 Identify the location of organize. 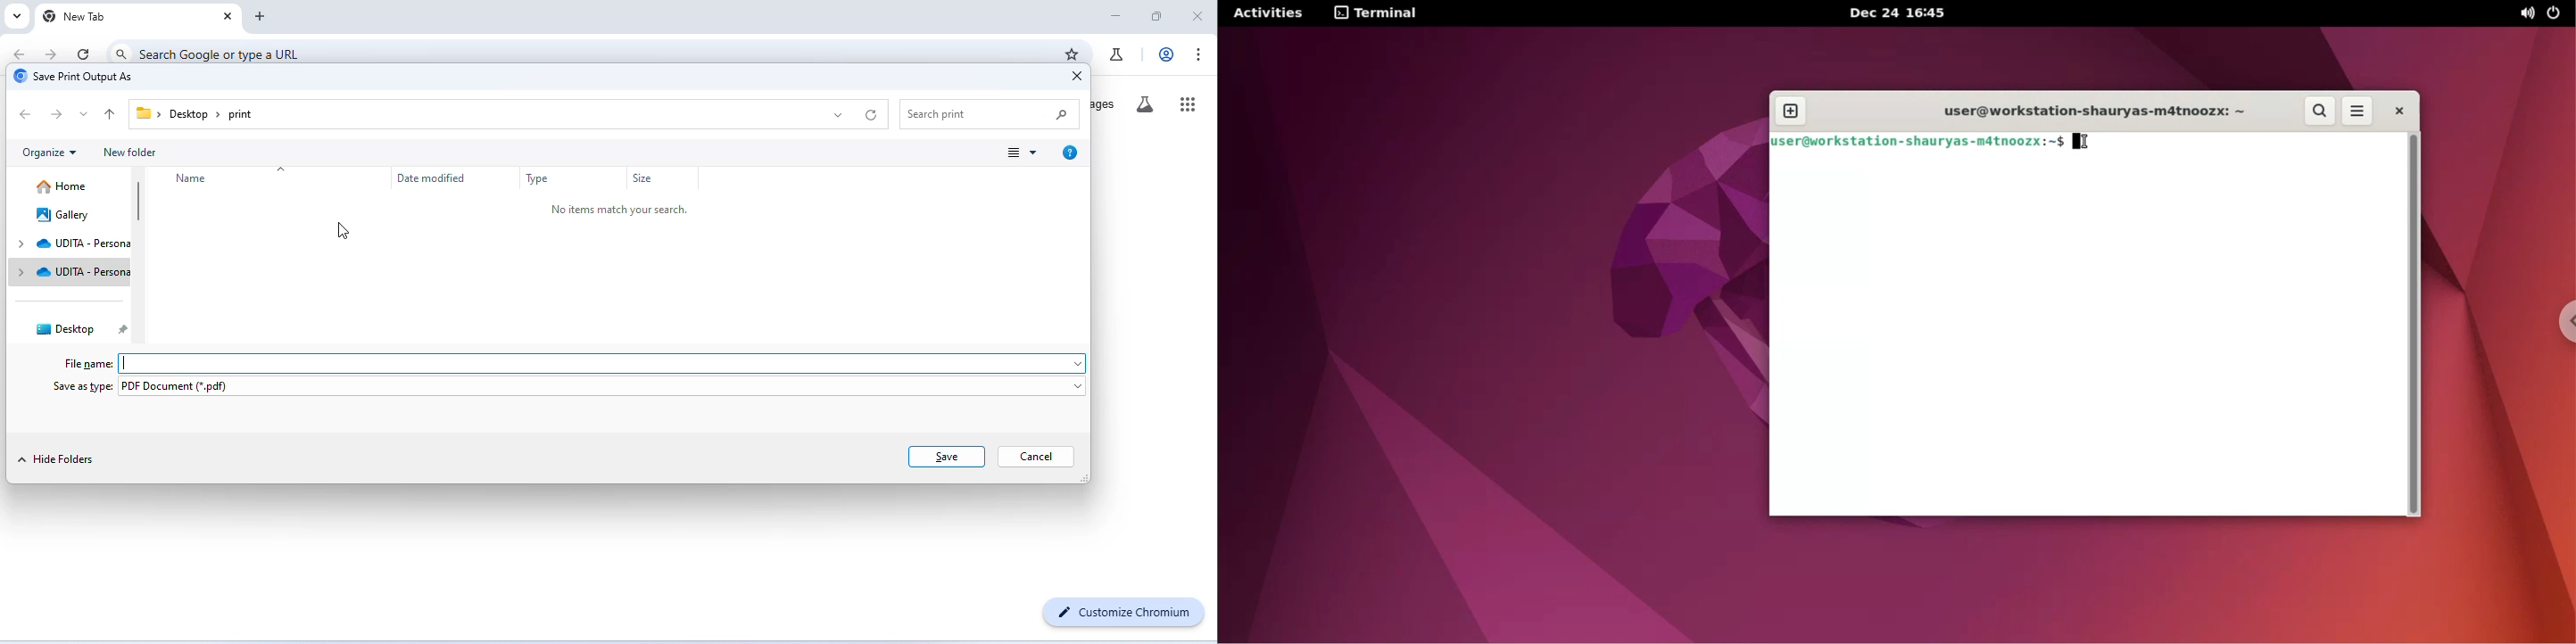
(50, 153).